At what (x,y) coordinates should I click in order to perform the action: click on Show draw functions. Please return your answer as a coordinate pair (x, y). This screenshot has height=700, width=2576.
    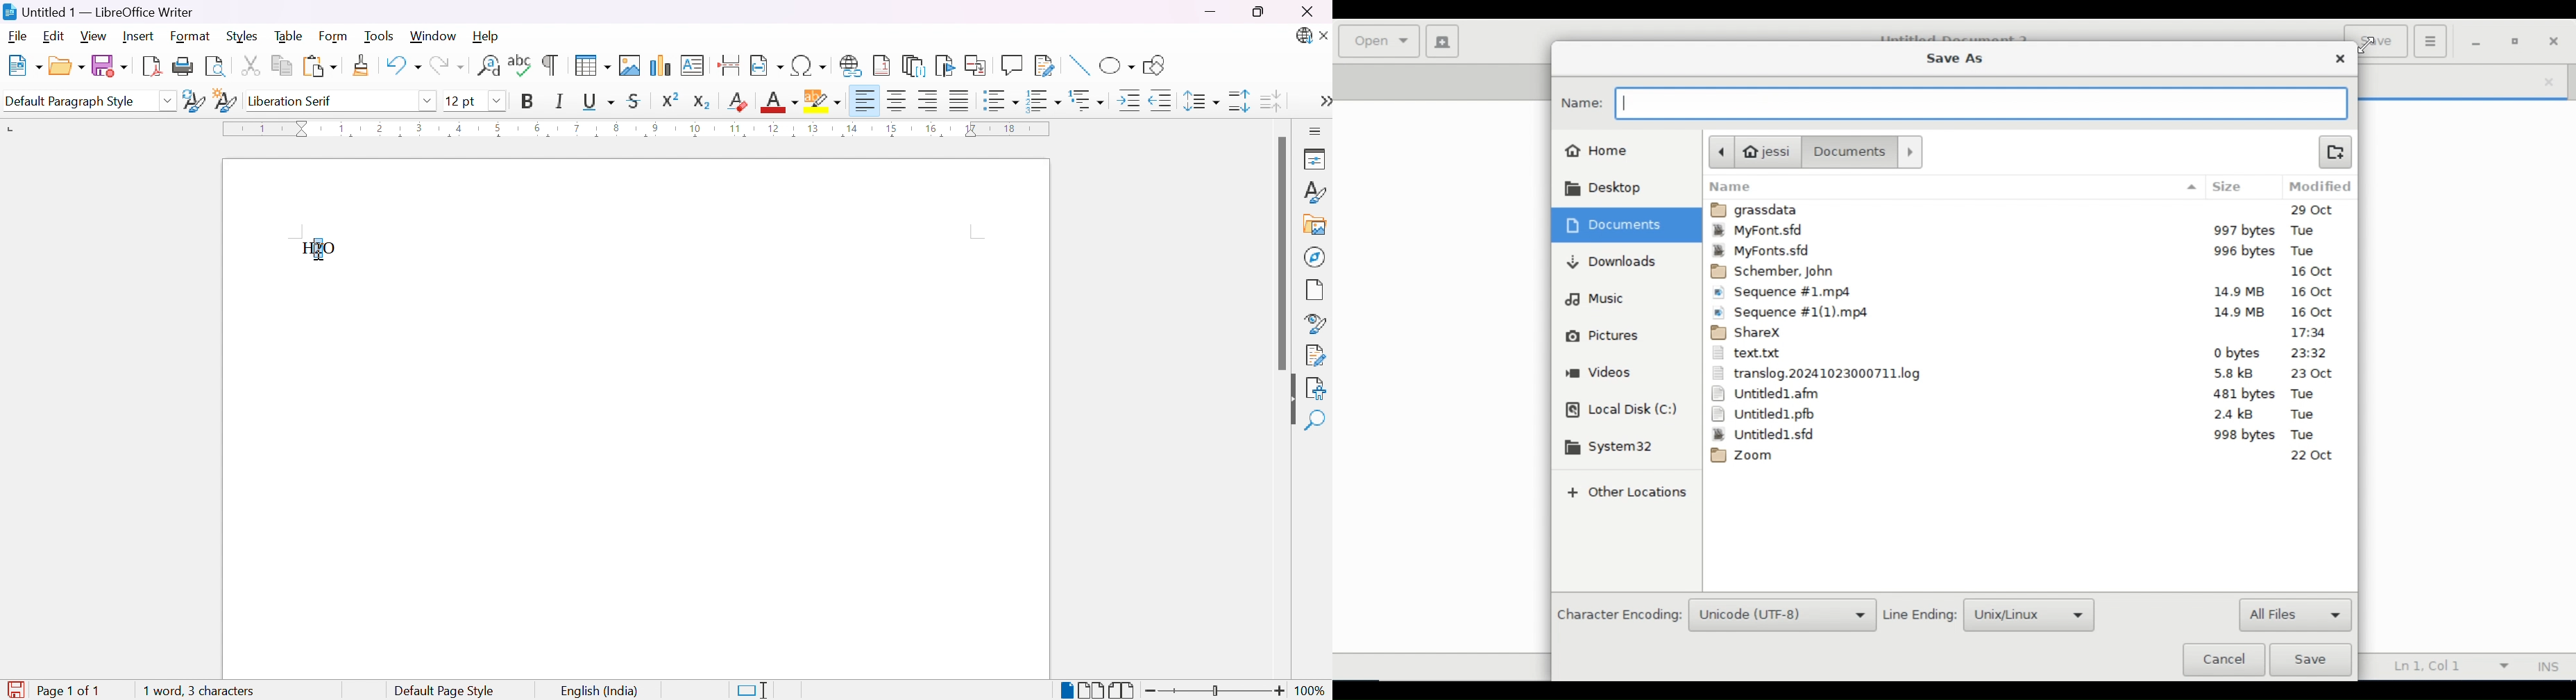
    Looking at the image, I should click on (1152, 65).